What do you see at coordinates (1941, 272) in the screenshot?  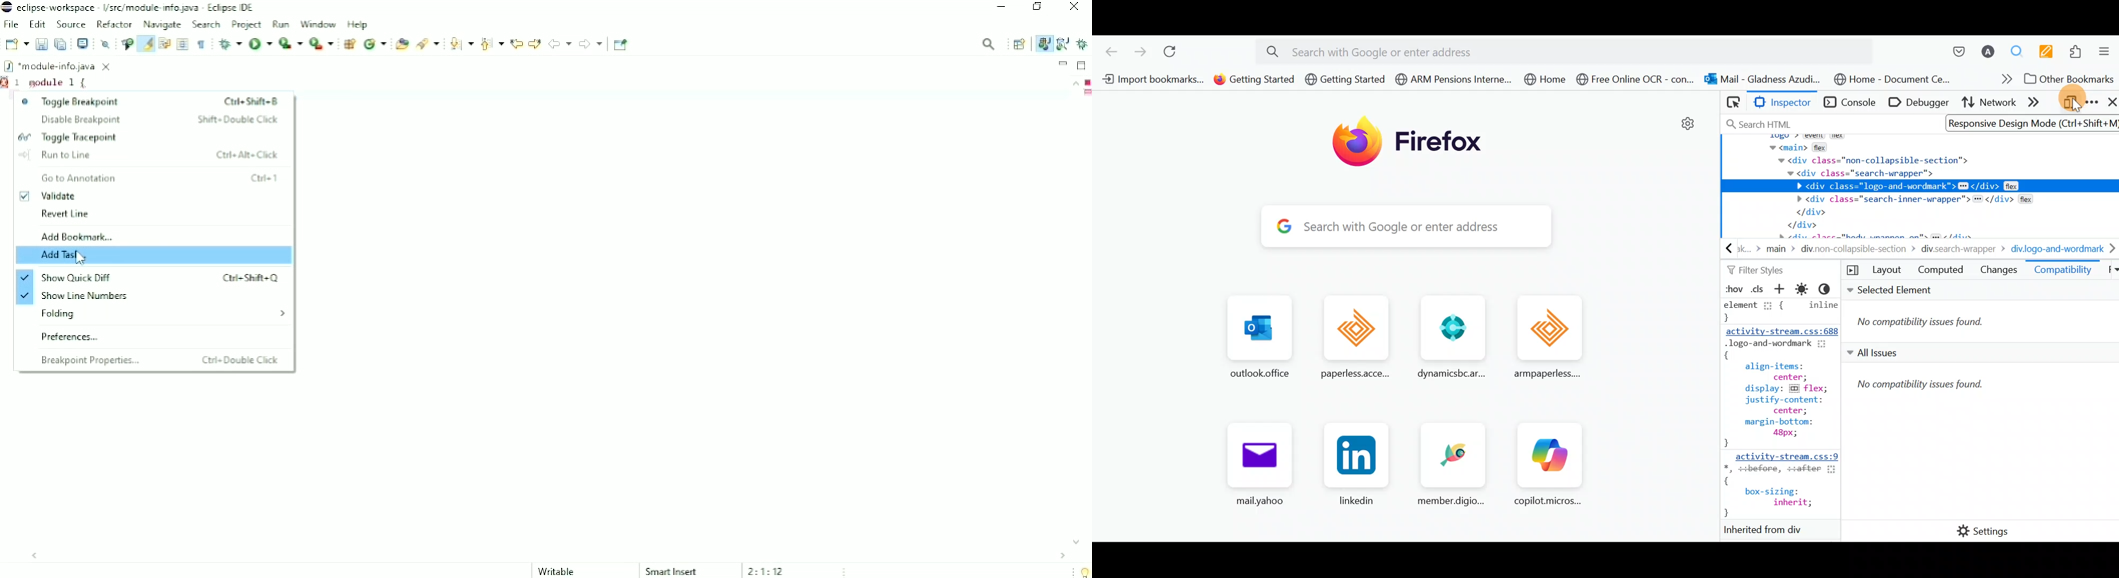 I see `Computed` at bounding box center [1941, 272].